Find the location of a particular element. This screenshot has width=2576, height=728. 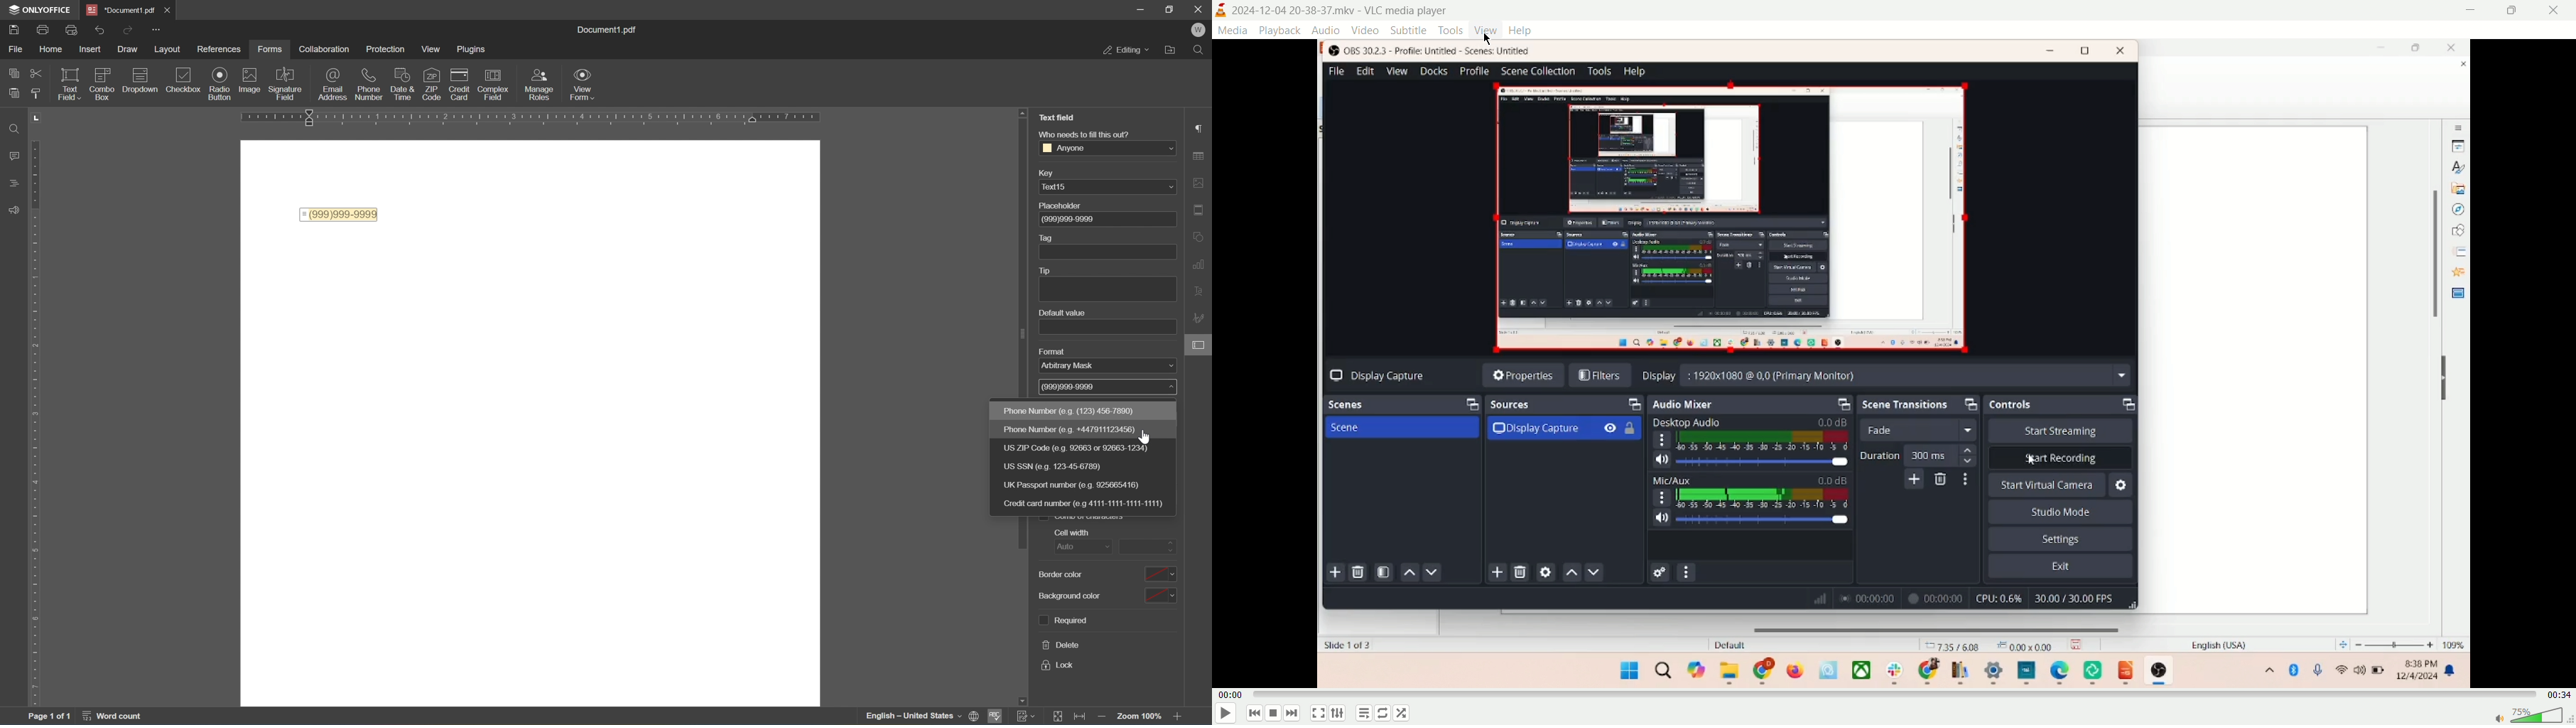

text field is located at coordinates (71, 86).